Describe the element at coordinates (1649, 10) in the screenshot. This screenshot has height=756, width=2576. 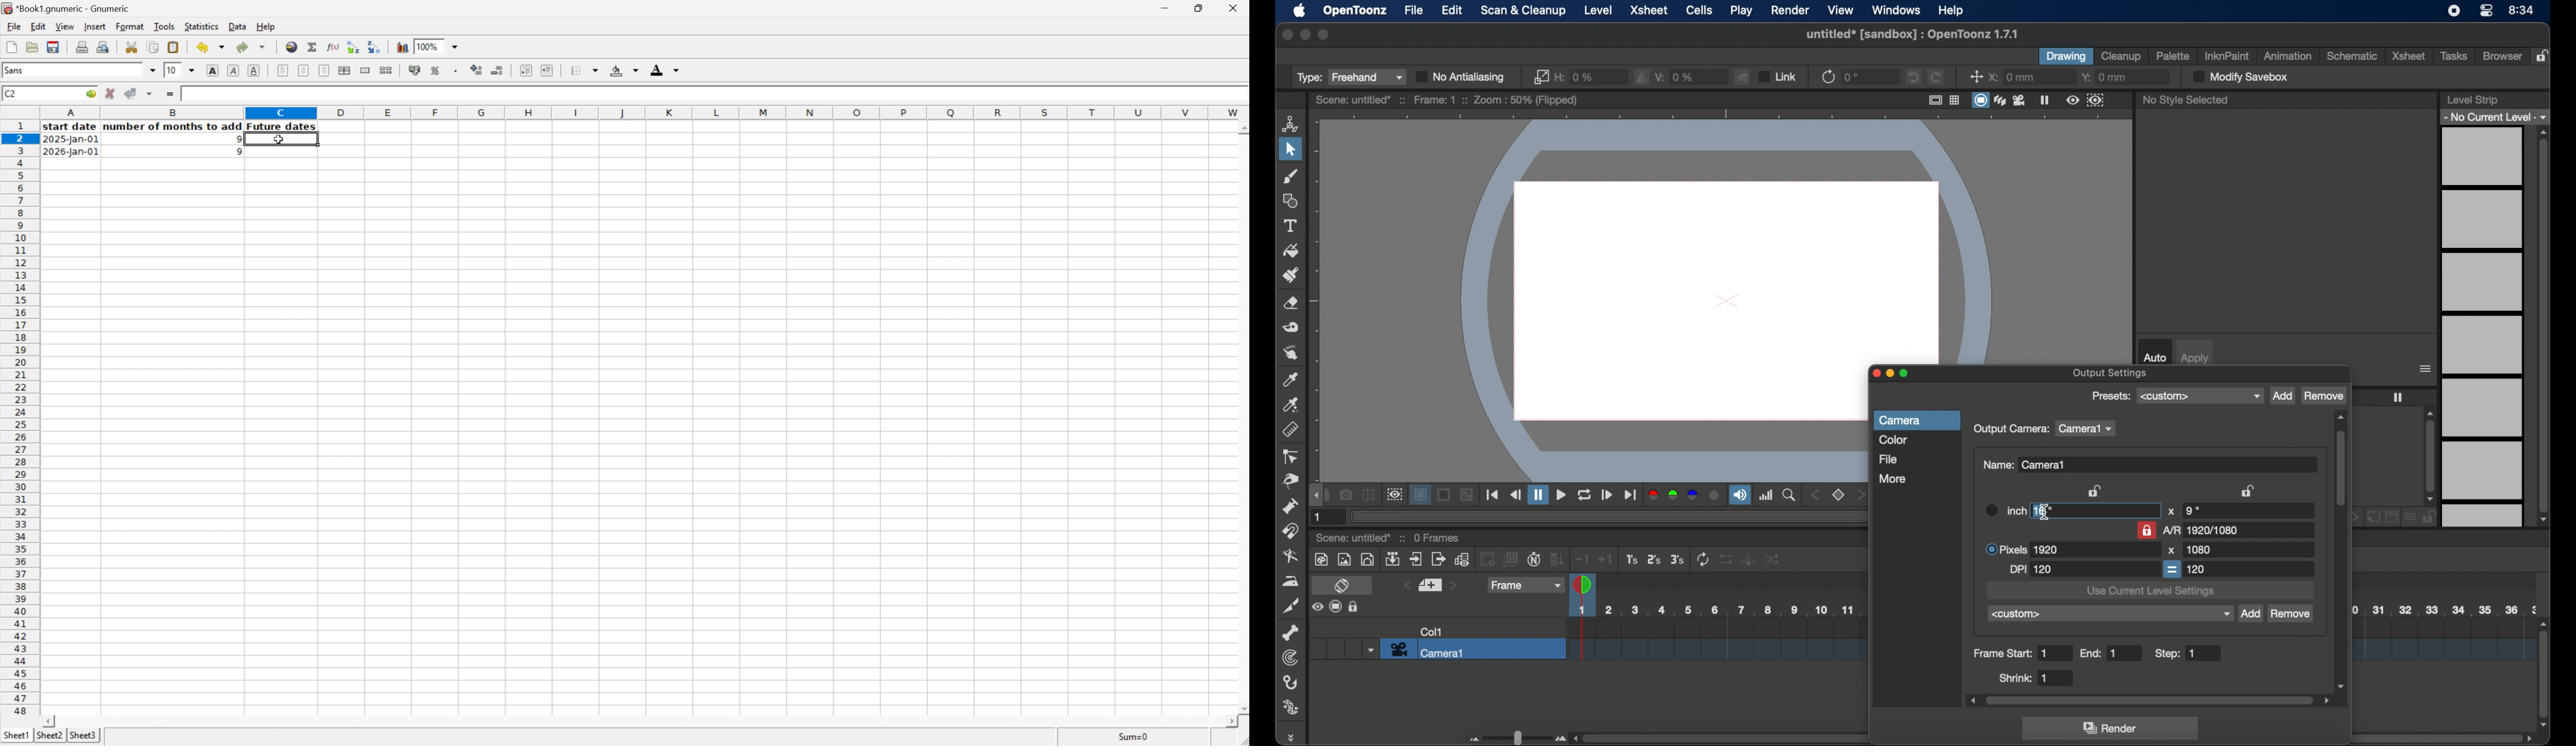
I see `xsheet` at that location.